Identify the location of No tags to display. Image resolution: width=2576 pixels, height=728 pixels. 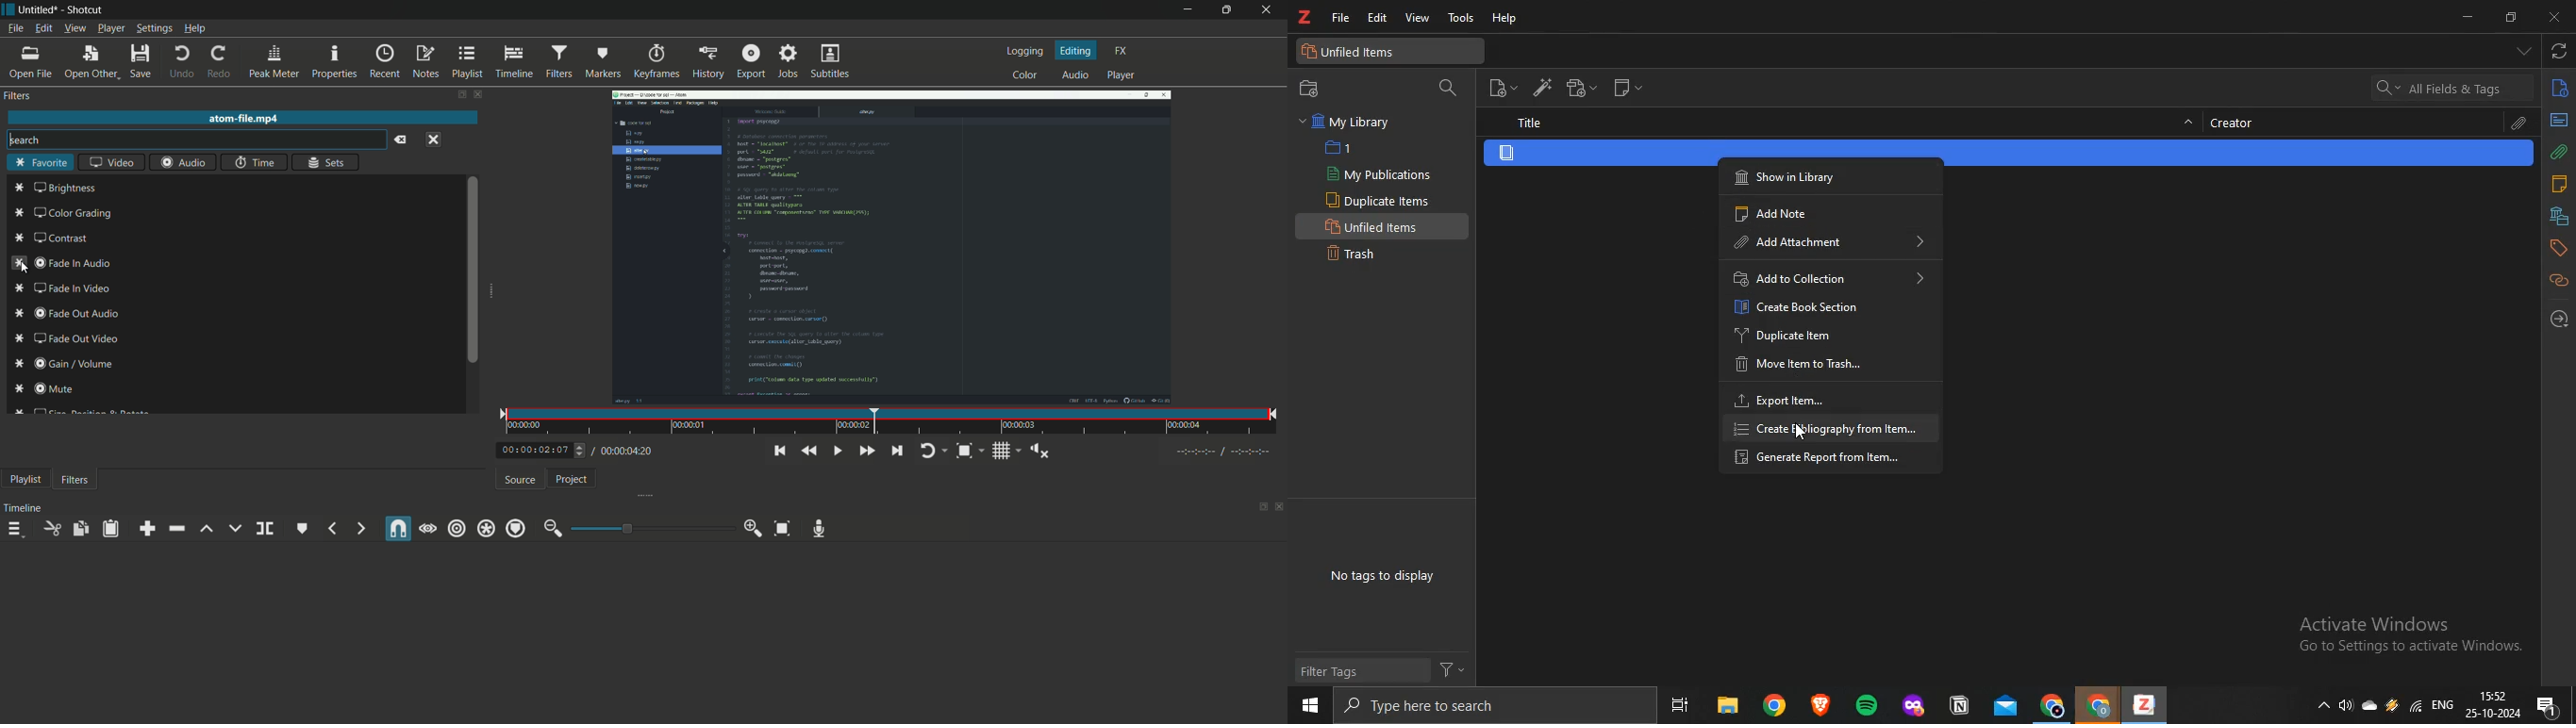
(1384, 577).